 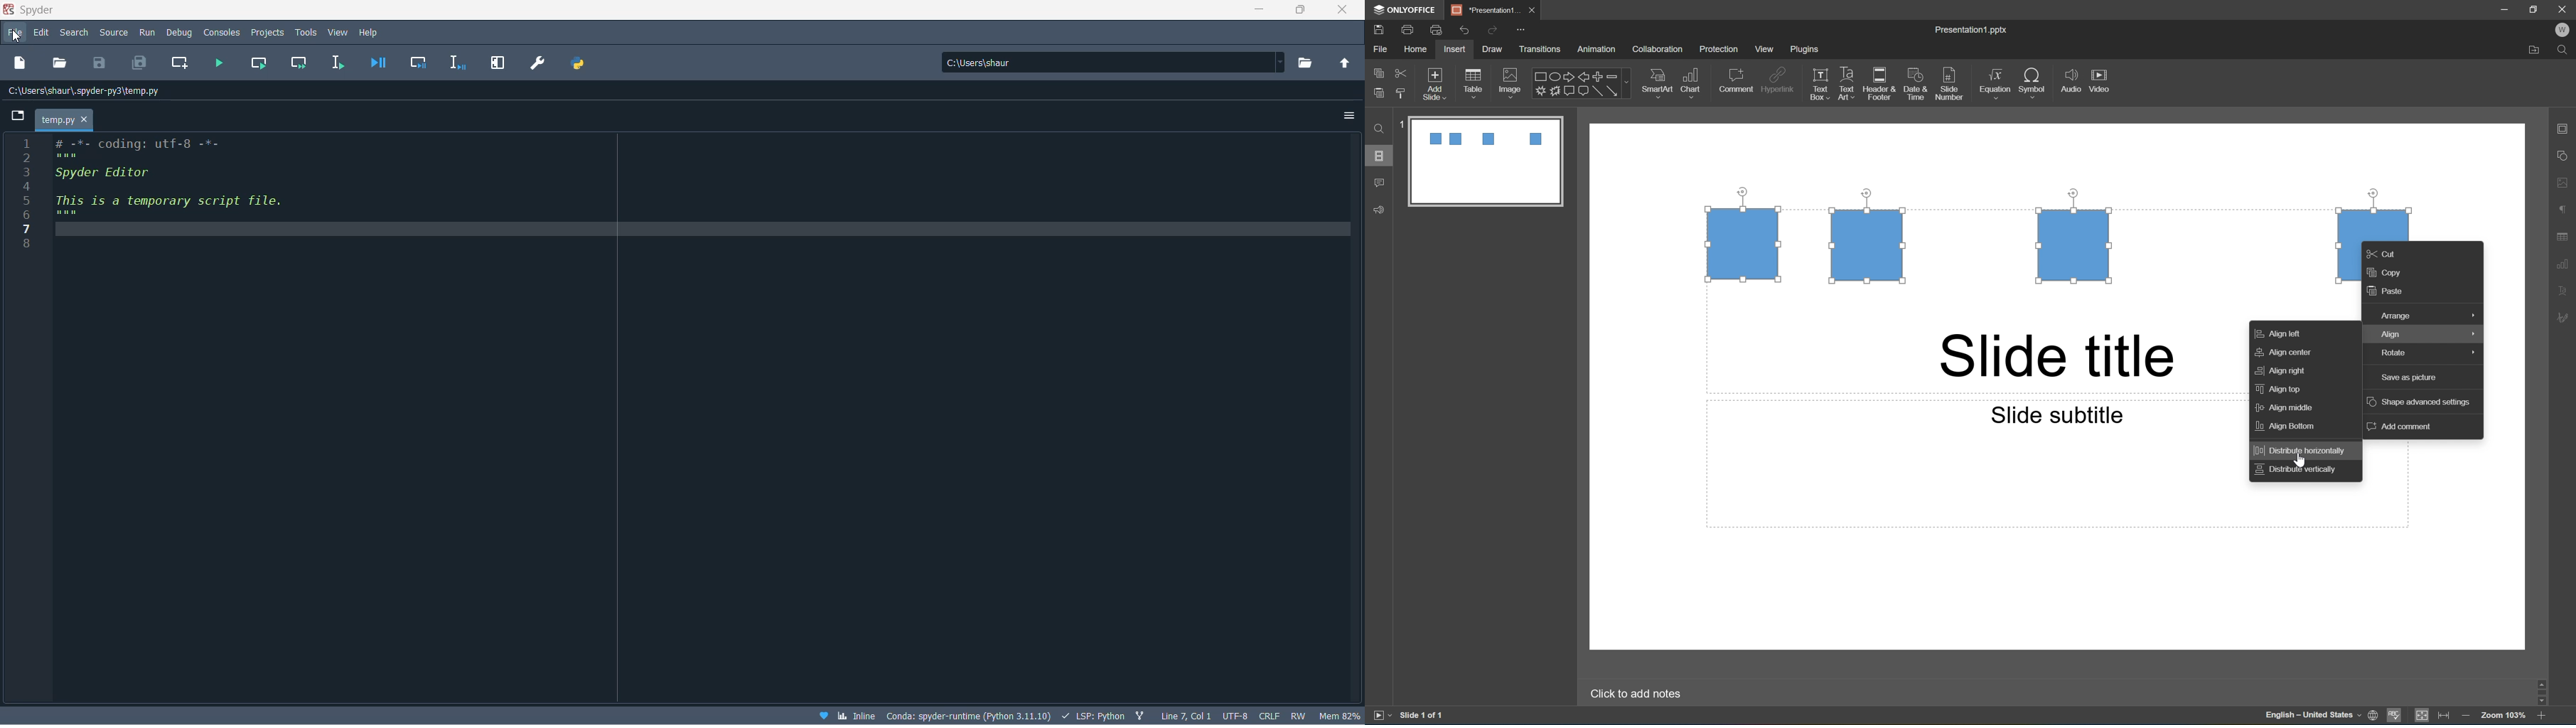 What do you see at coordinates (1581, 83) in the screenshot?
I see `shapes` at bounding box center [1581, 83].